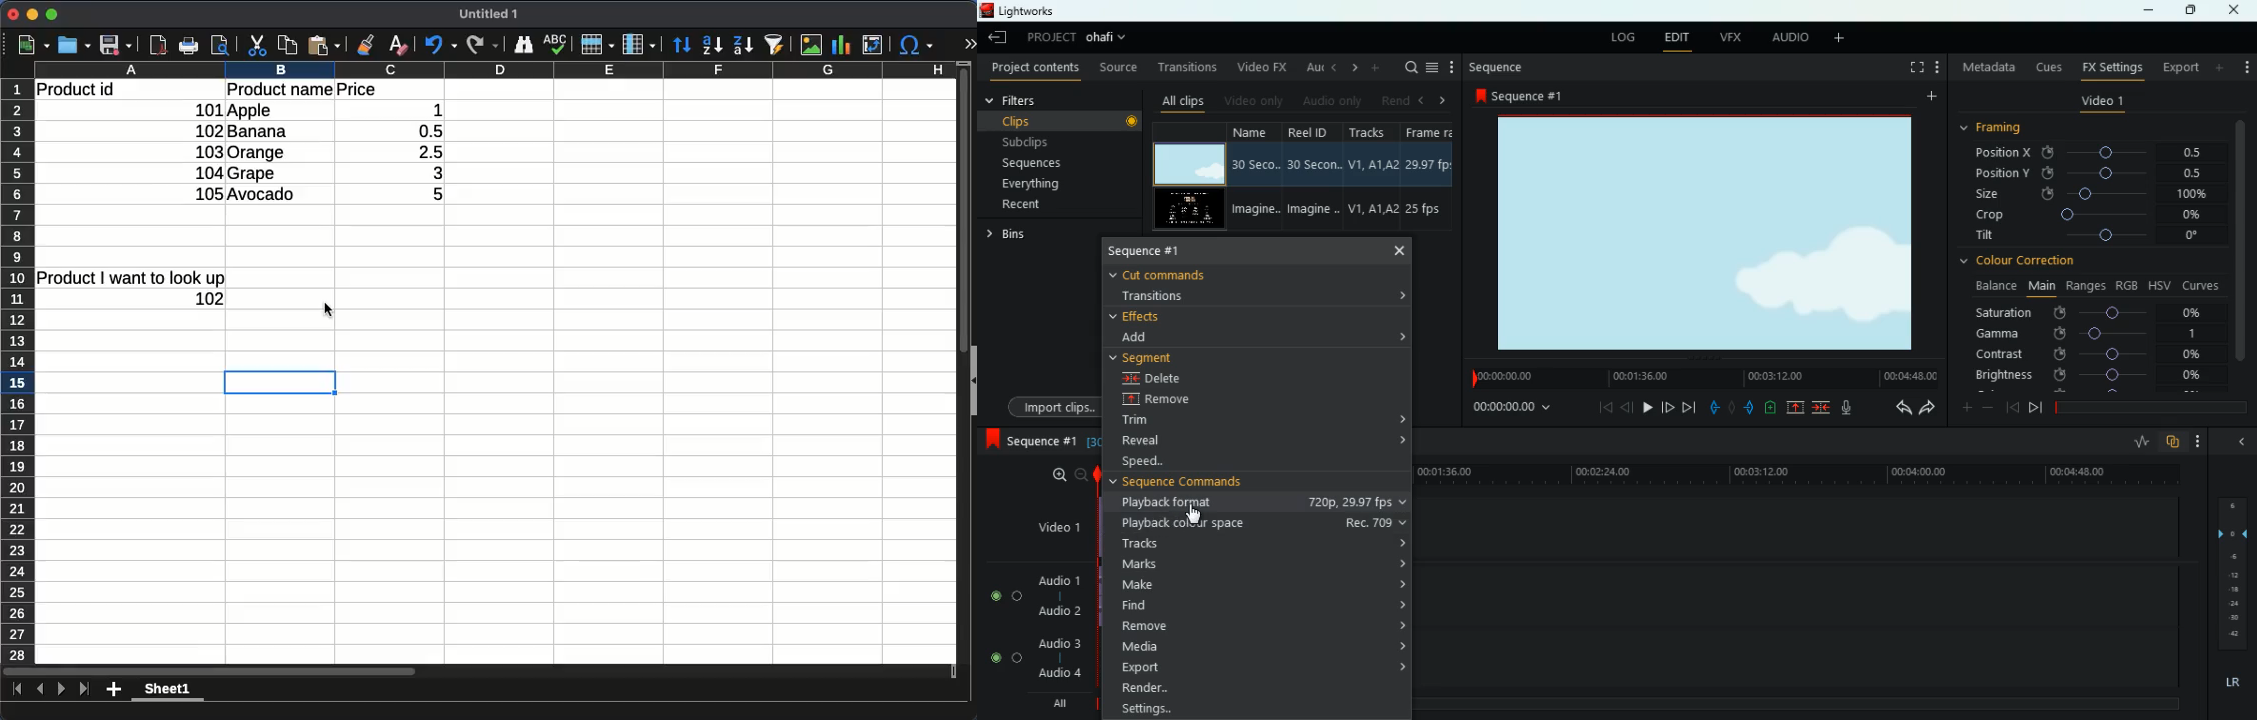 The height and width of the screenshot is (728, 2268). I want to click on product I want to look up, so click(130, 278).